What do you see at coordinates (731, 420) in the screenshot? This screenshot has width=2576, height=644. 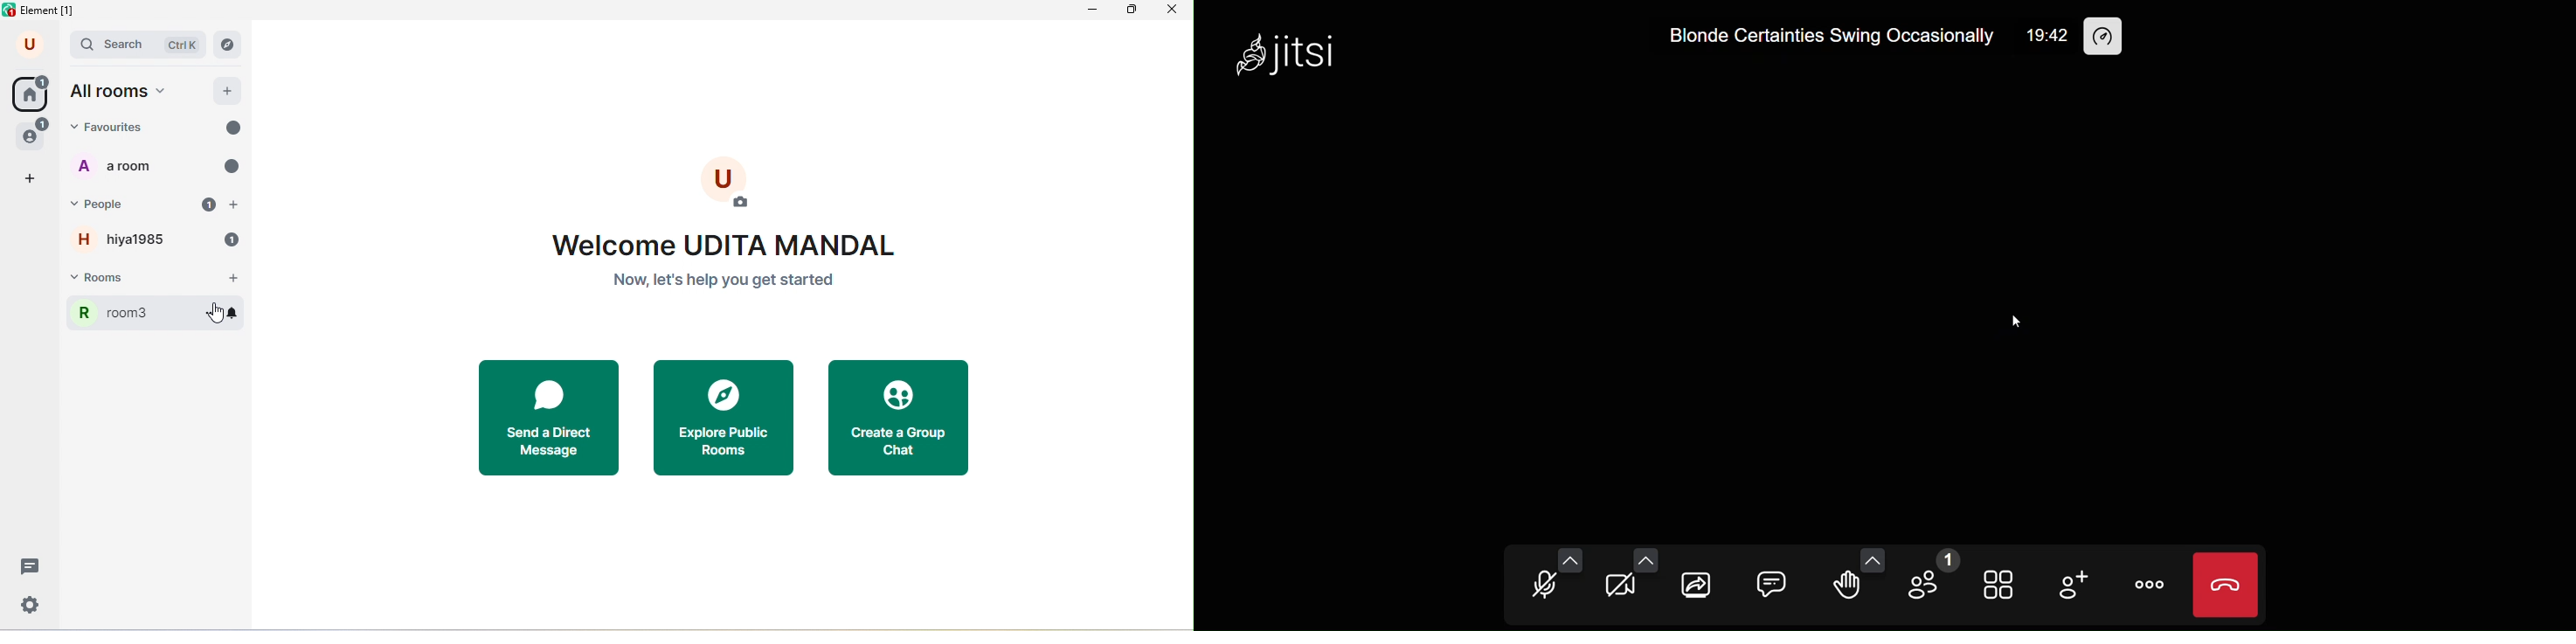 I see `explore public rooms` at bounding box center [731, 420].